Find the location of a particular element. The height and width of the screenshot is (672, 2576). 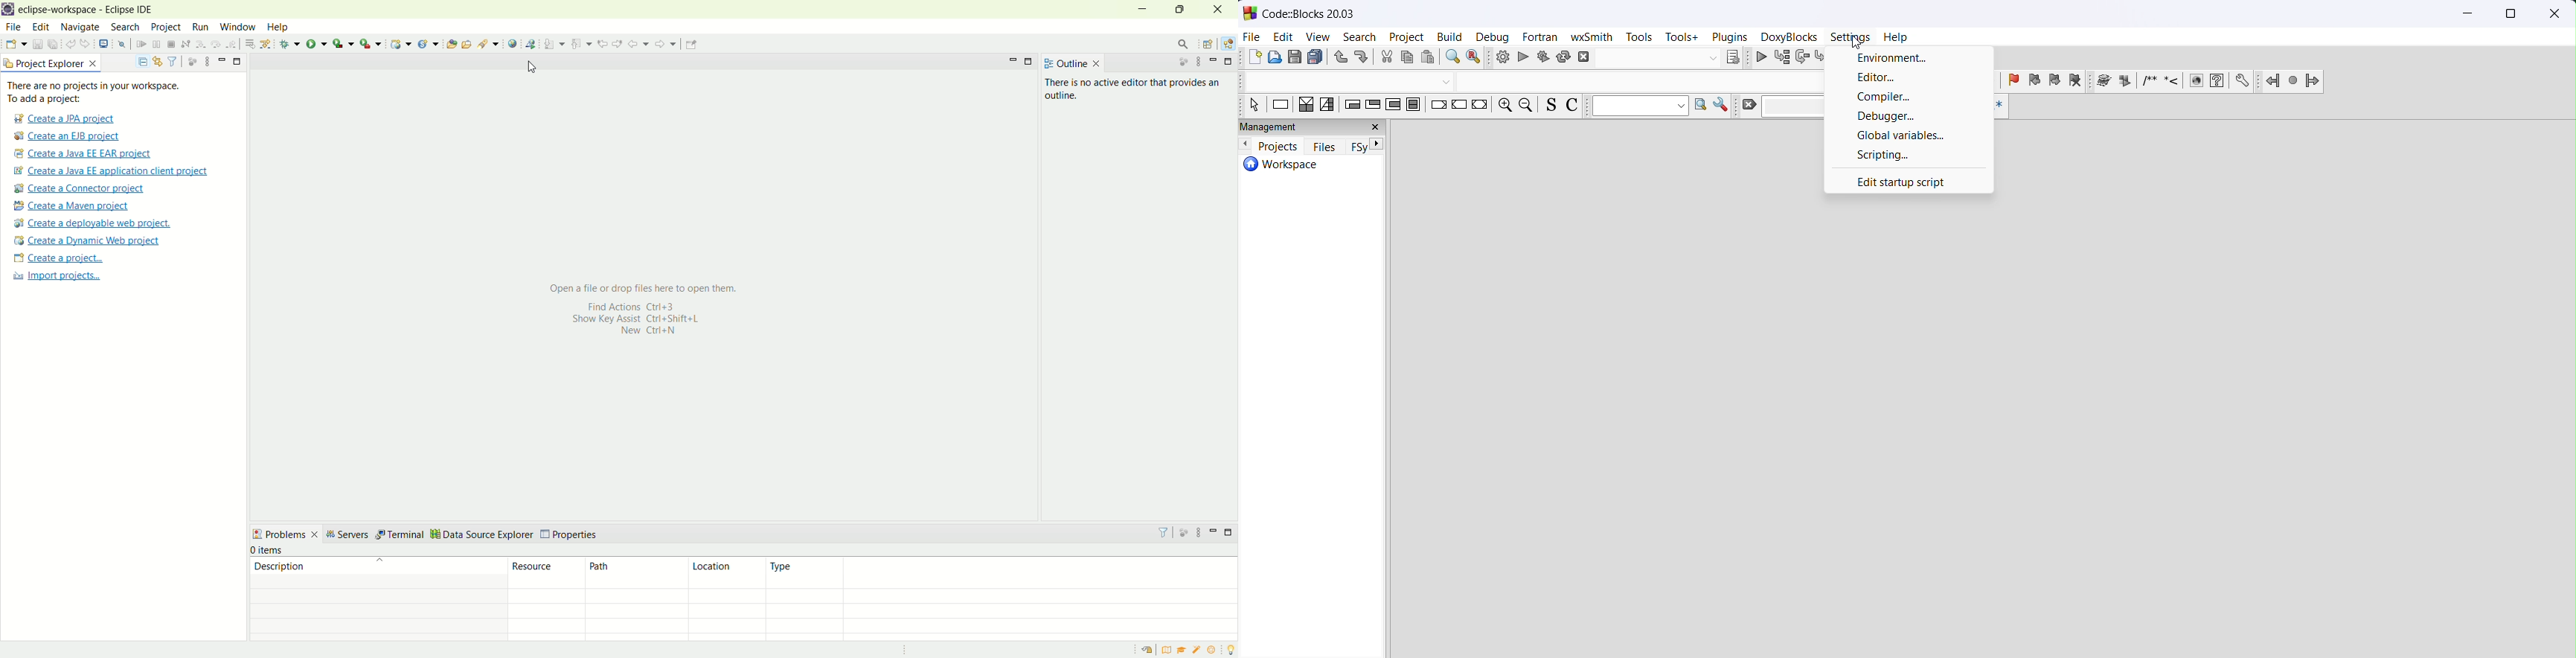

drop to frames is located at coordinates (251, 44).